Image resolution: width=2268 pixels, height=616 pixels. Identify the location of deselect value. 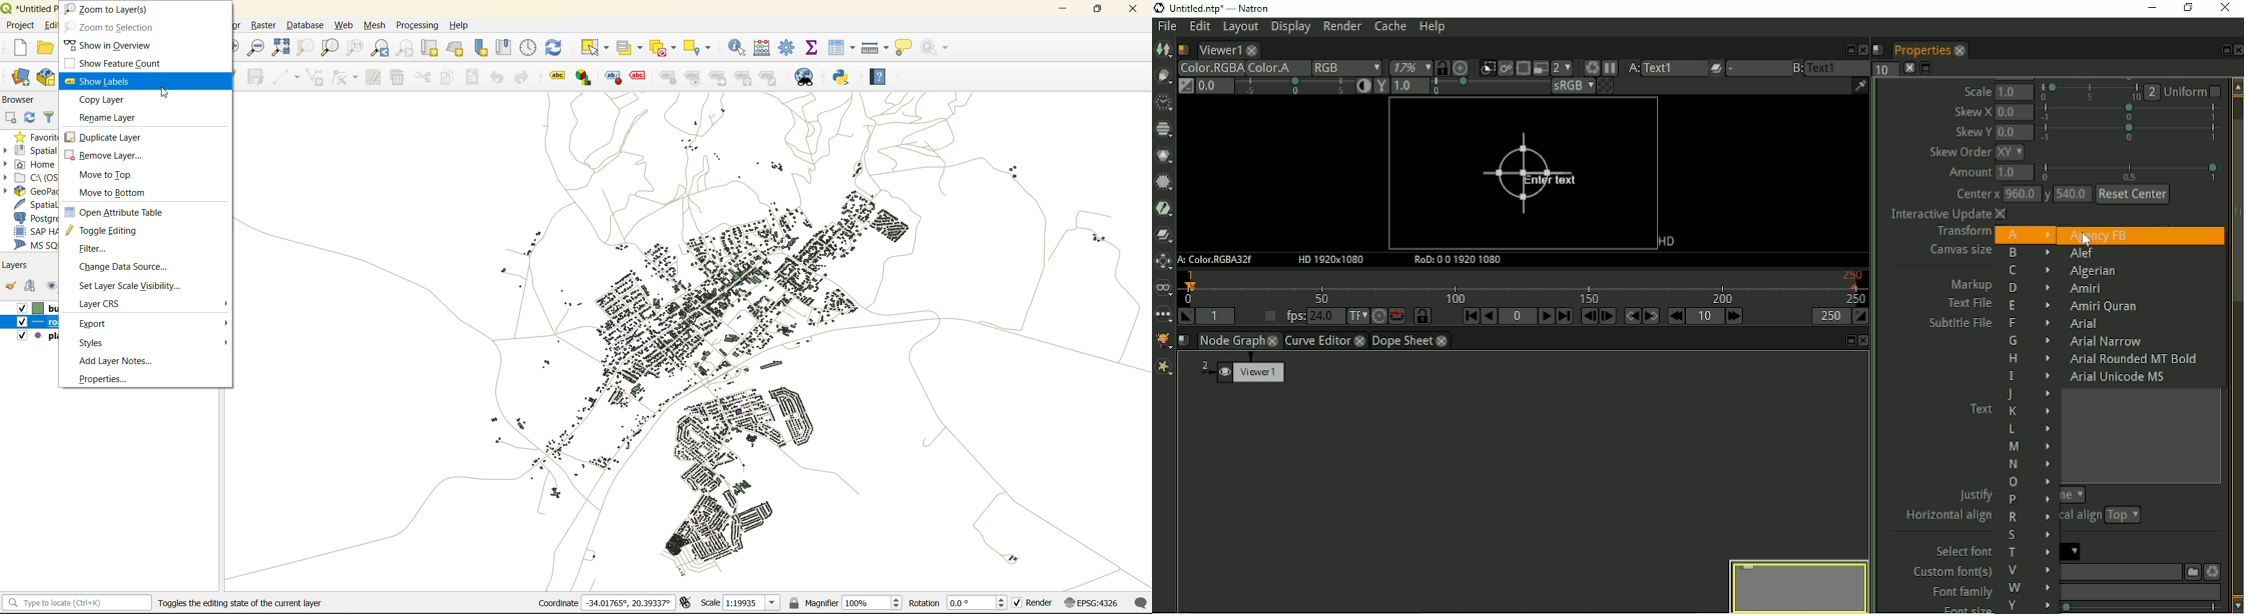
(666, 49).